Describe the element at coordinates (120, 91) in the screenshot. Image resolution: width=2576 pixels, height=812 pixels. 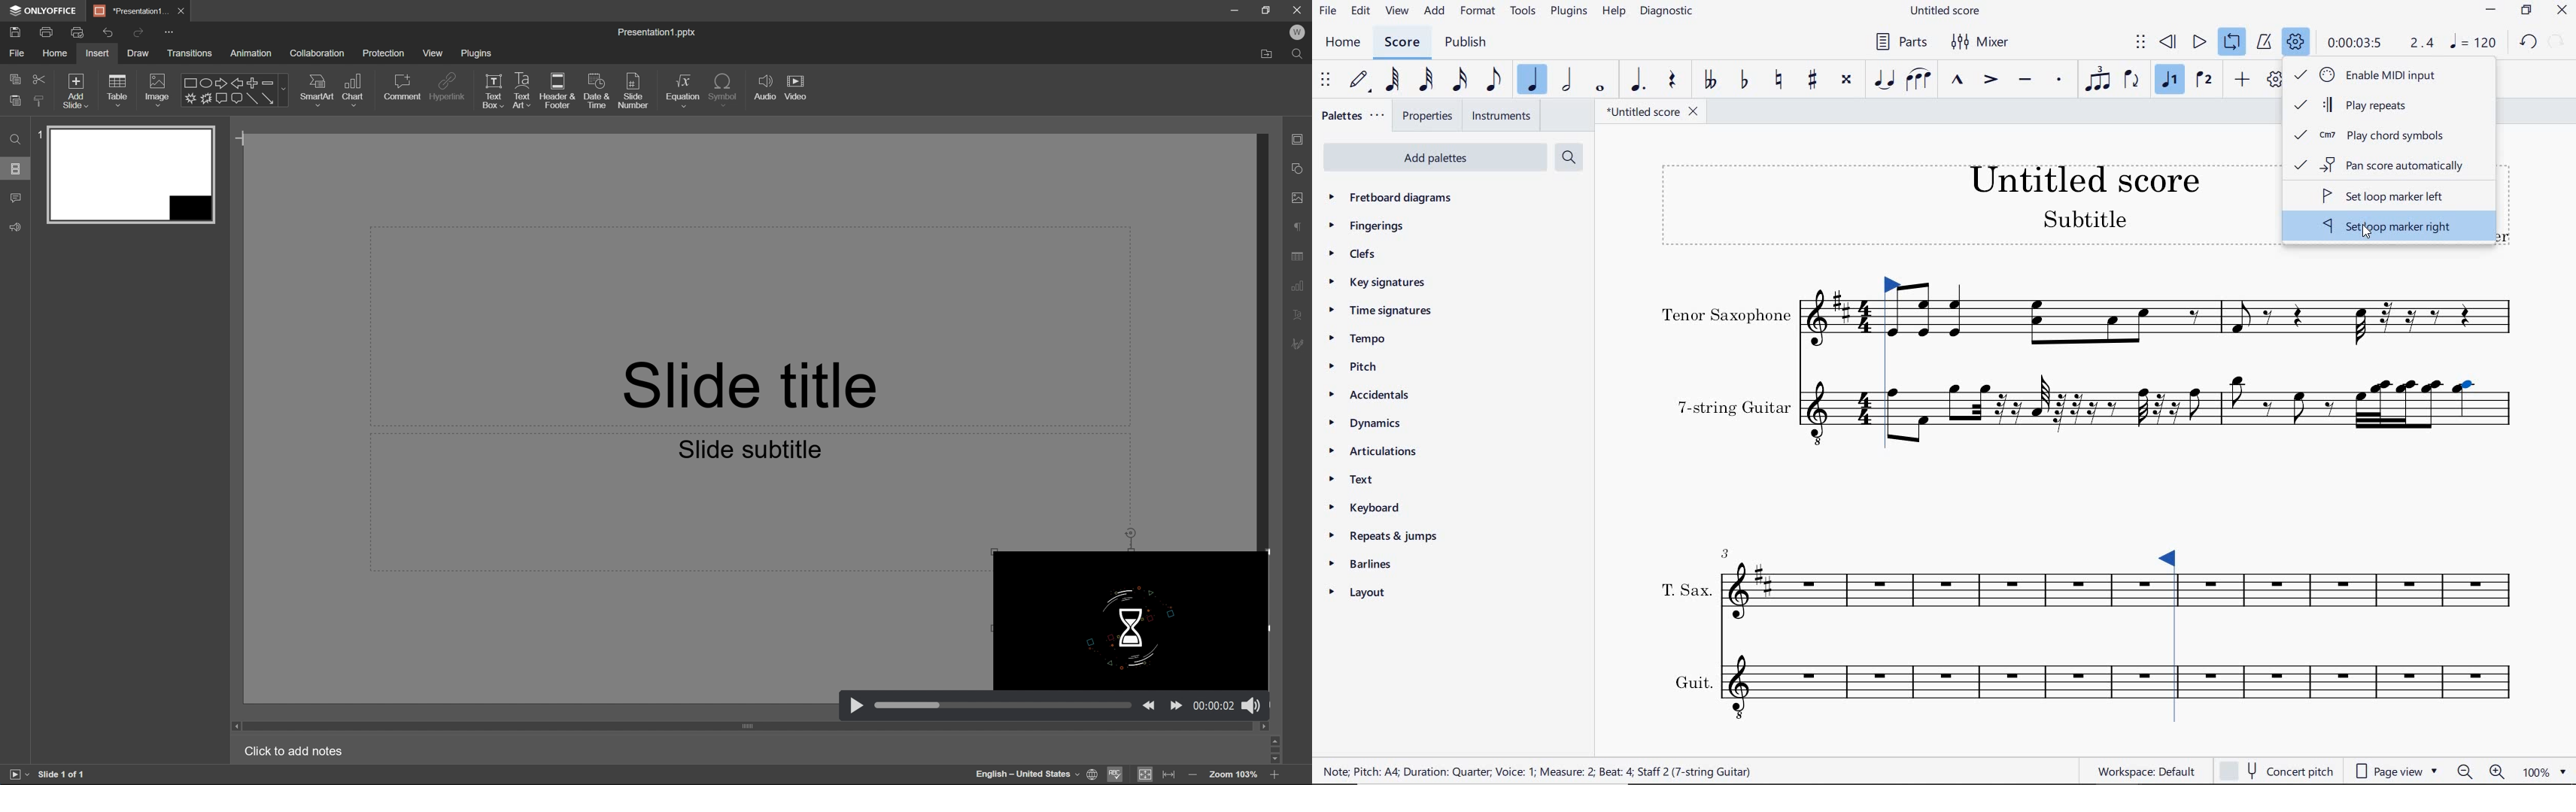
I see `table` at that location.